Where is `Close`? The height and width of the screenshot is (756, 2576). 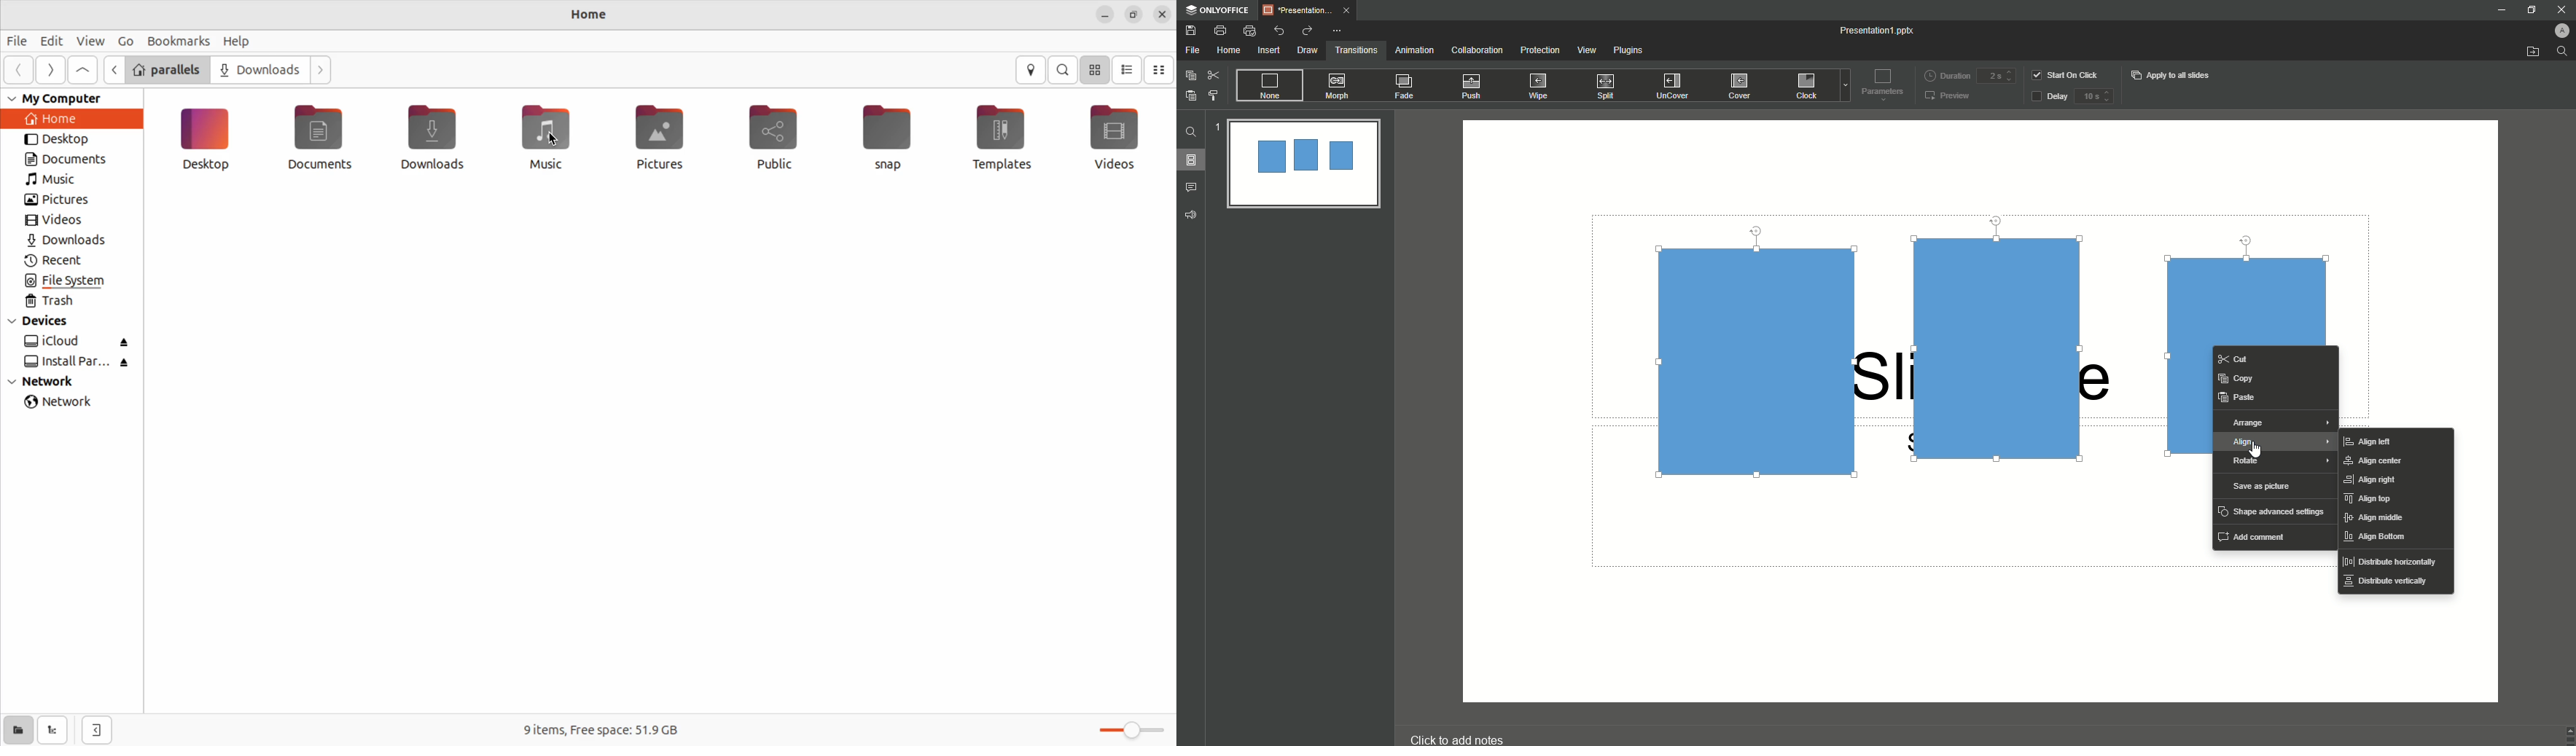
Close is located at coordinates (2555, 9).